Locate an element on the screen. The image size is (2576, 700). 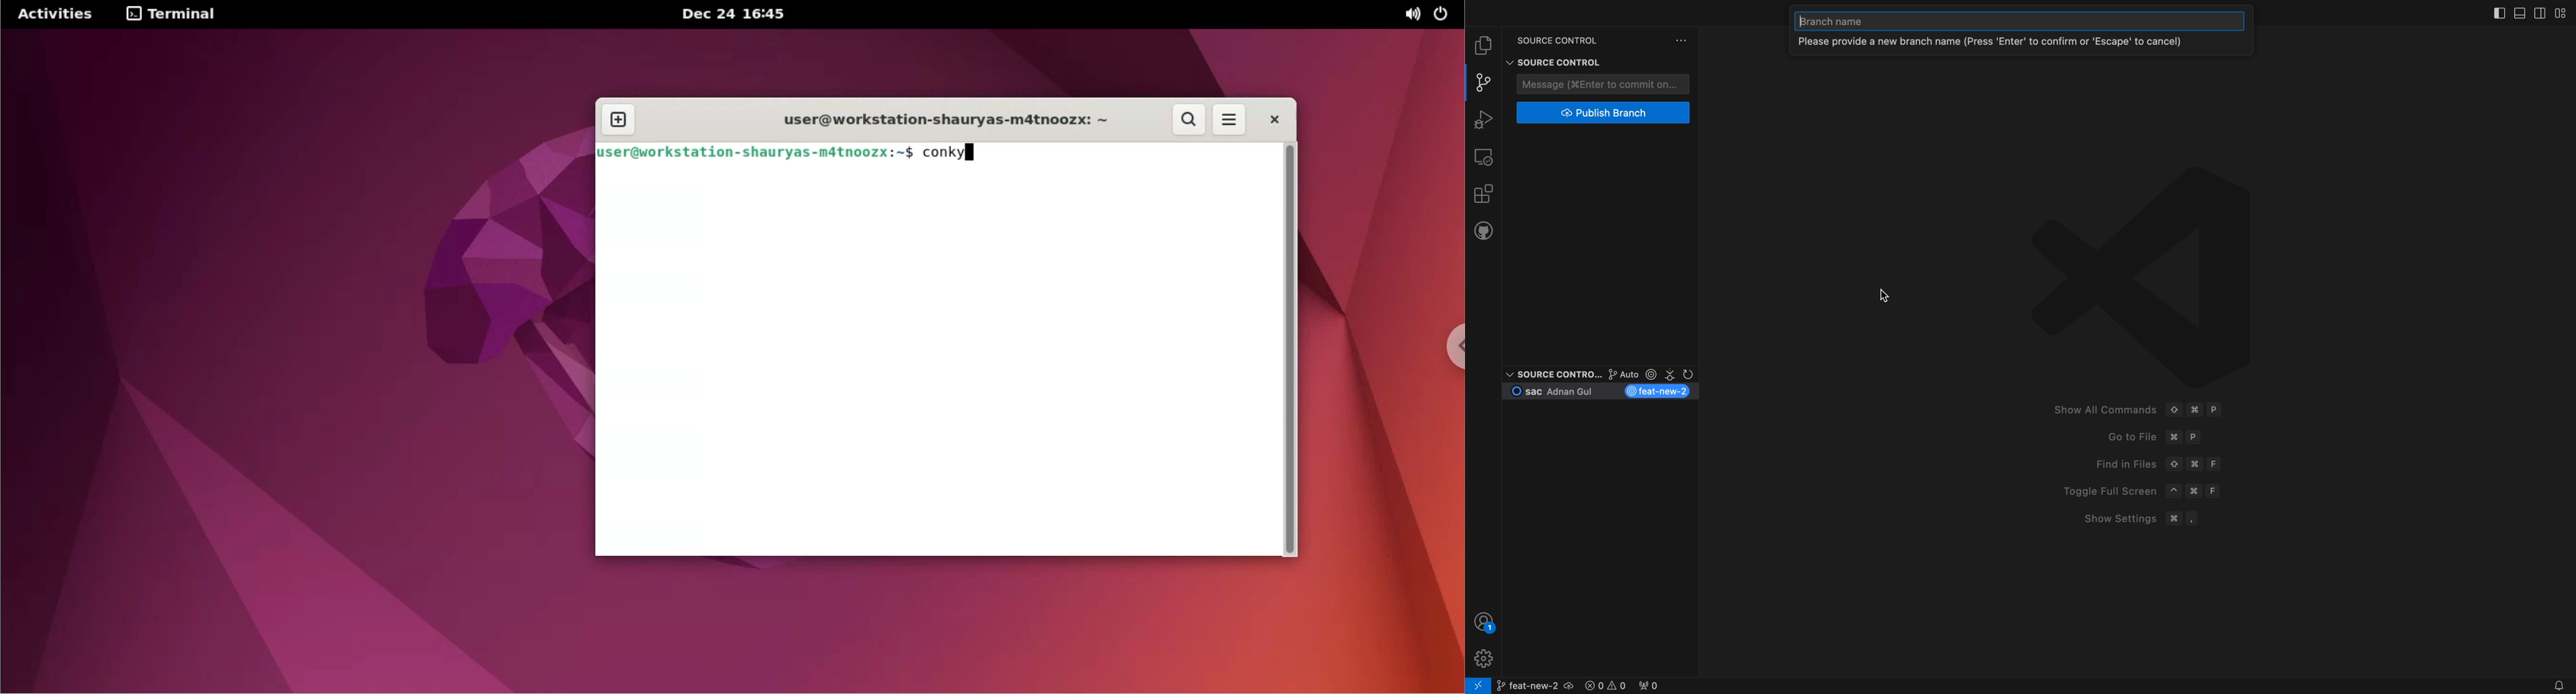
Show All Commands is located at coordinates (2102, 410).